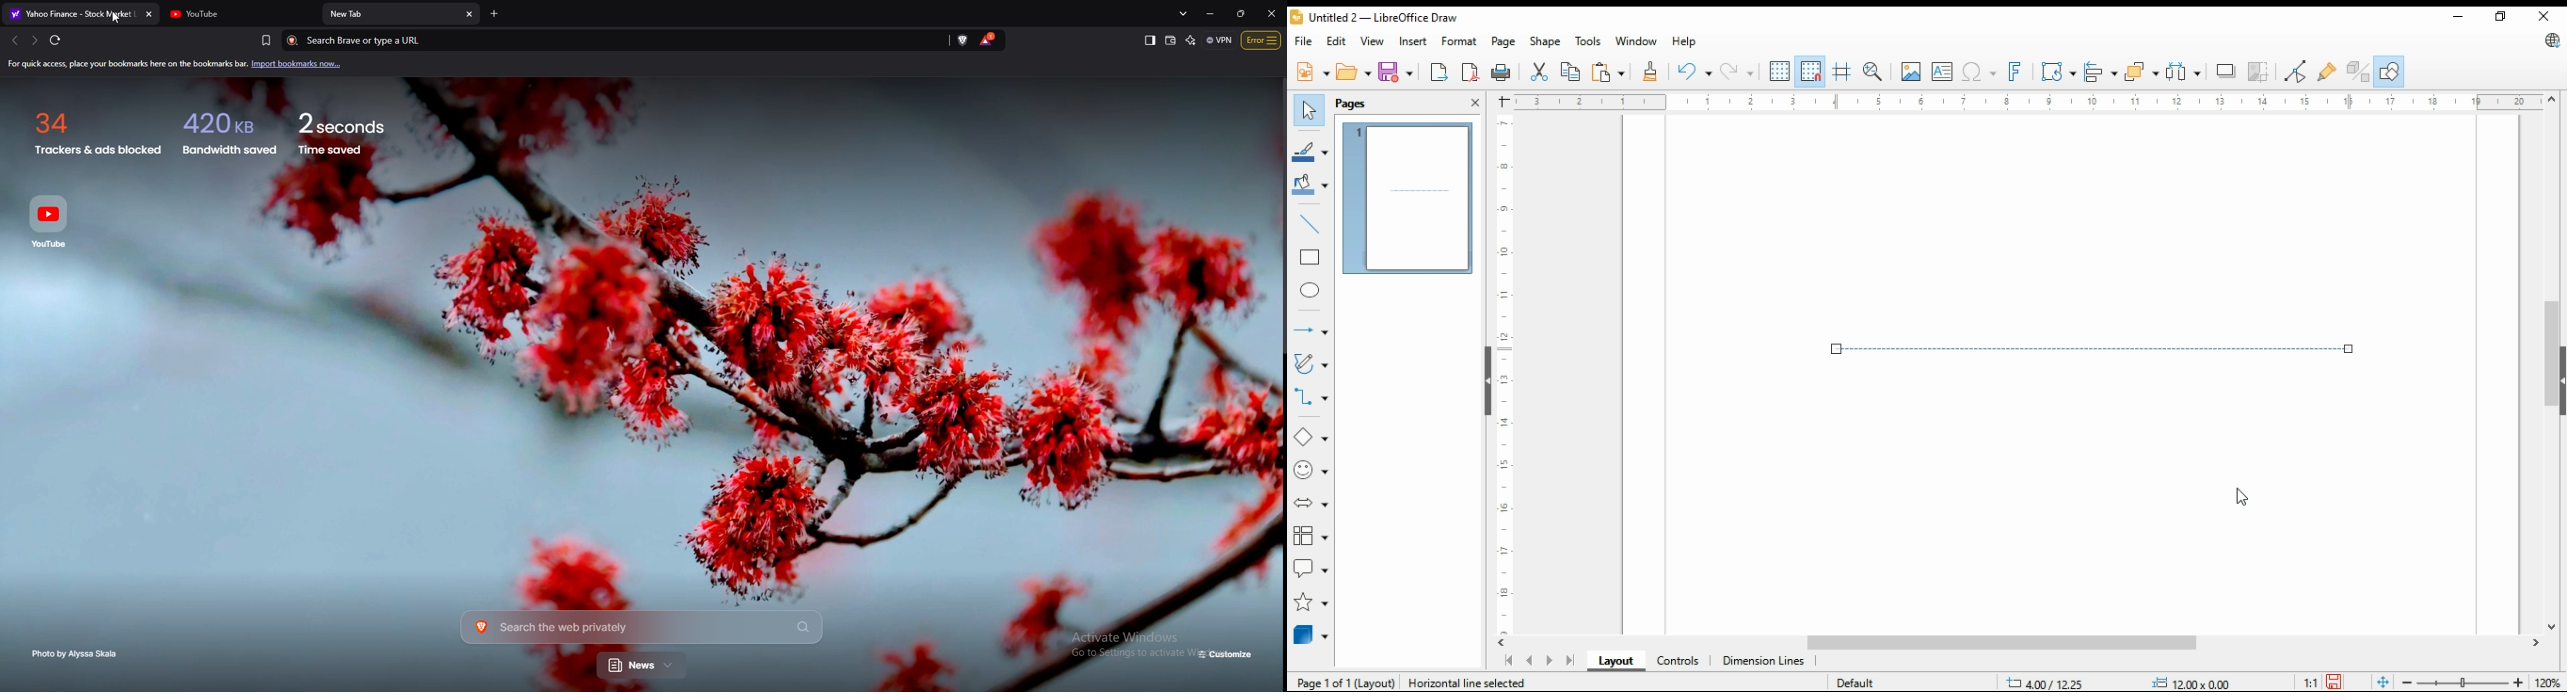 The image size is (2576, 700). I want to click on page 1, so click(1407, 198).